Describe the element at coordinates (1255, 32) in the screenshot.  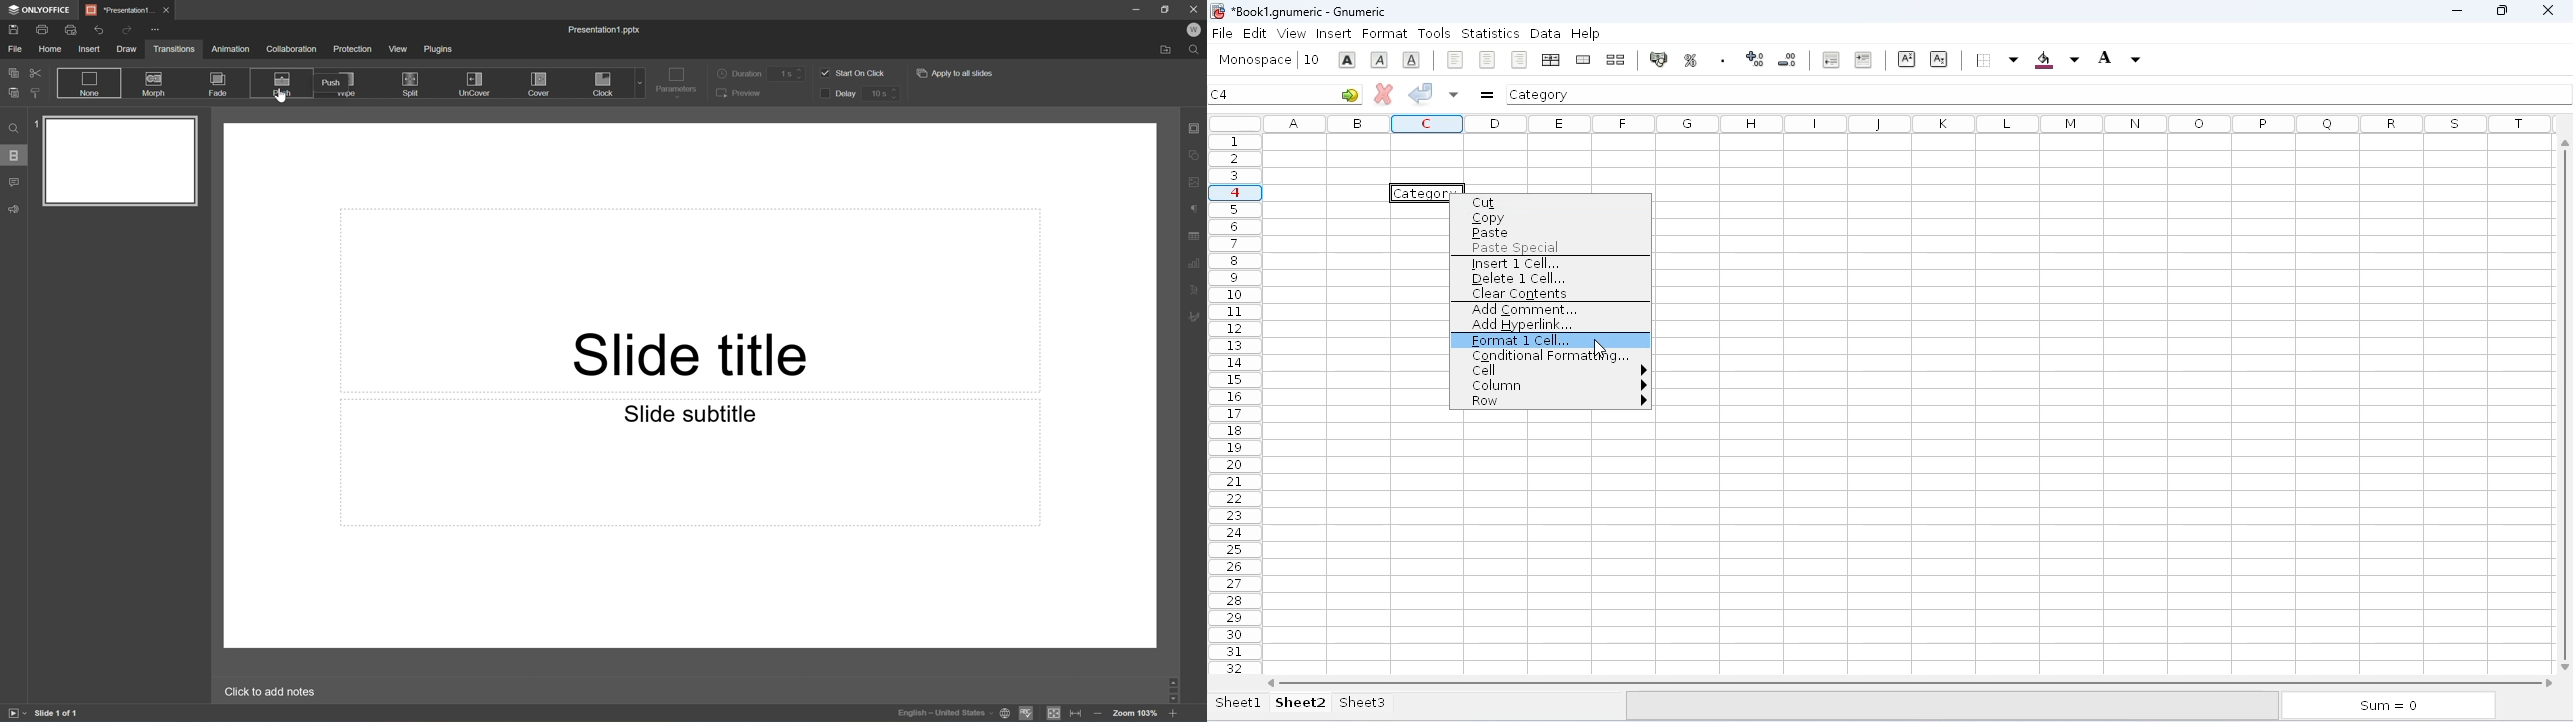
I see `edit` at that location.